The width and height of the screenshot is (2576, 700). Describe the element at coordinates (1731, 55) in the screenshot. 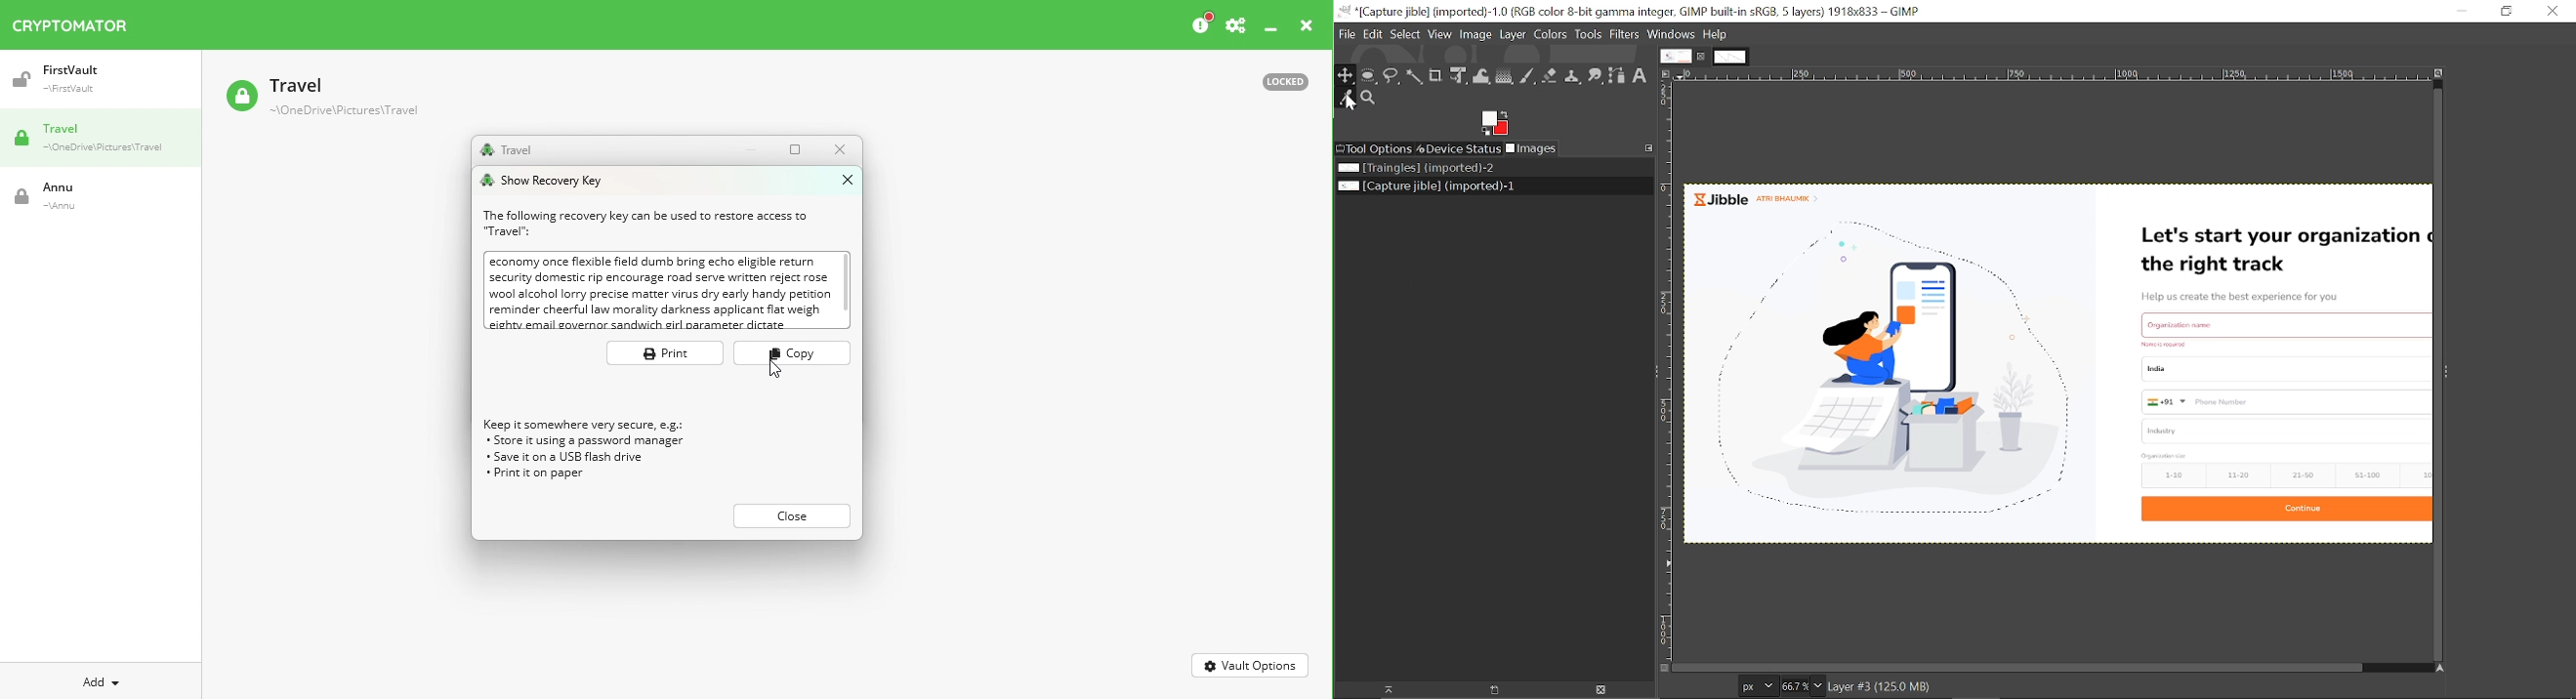

I see `Other tab` at that location.